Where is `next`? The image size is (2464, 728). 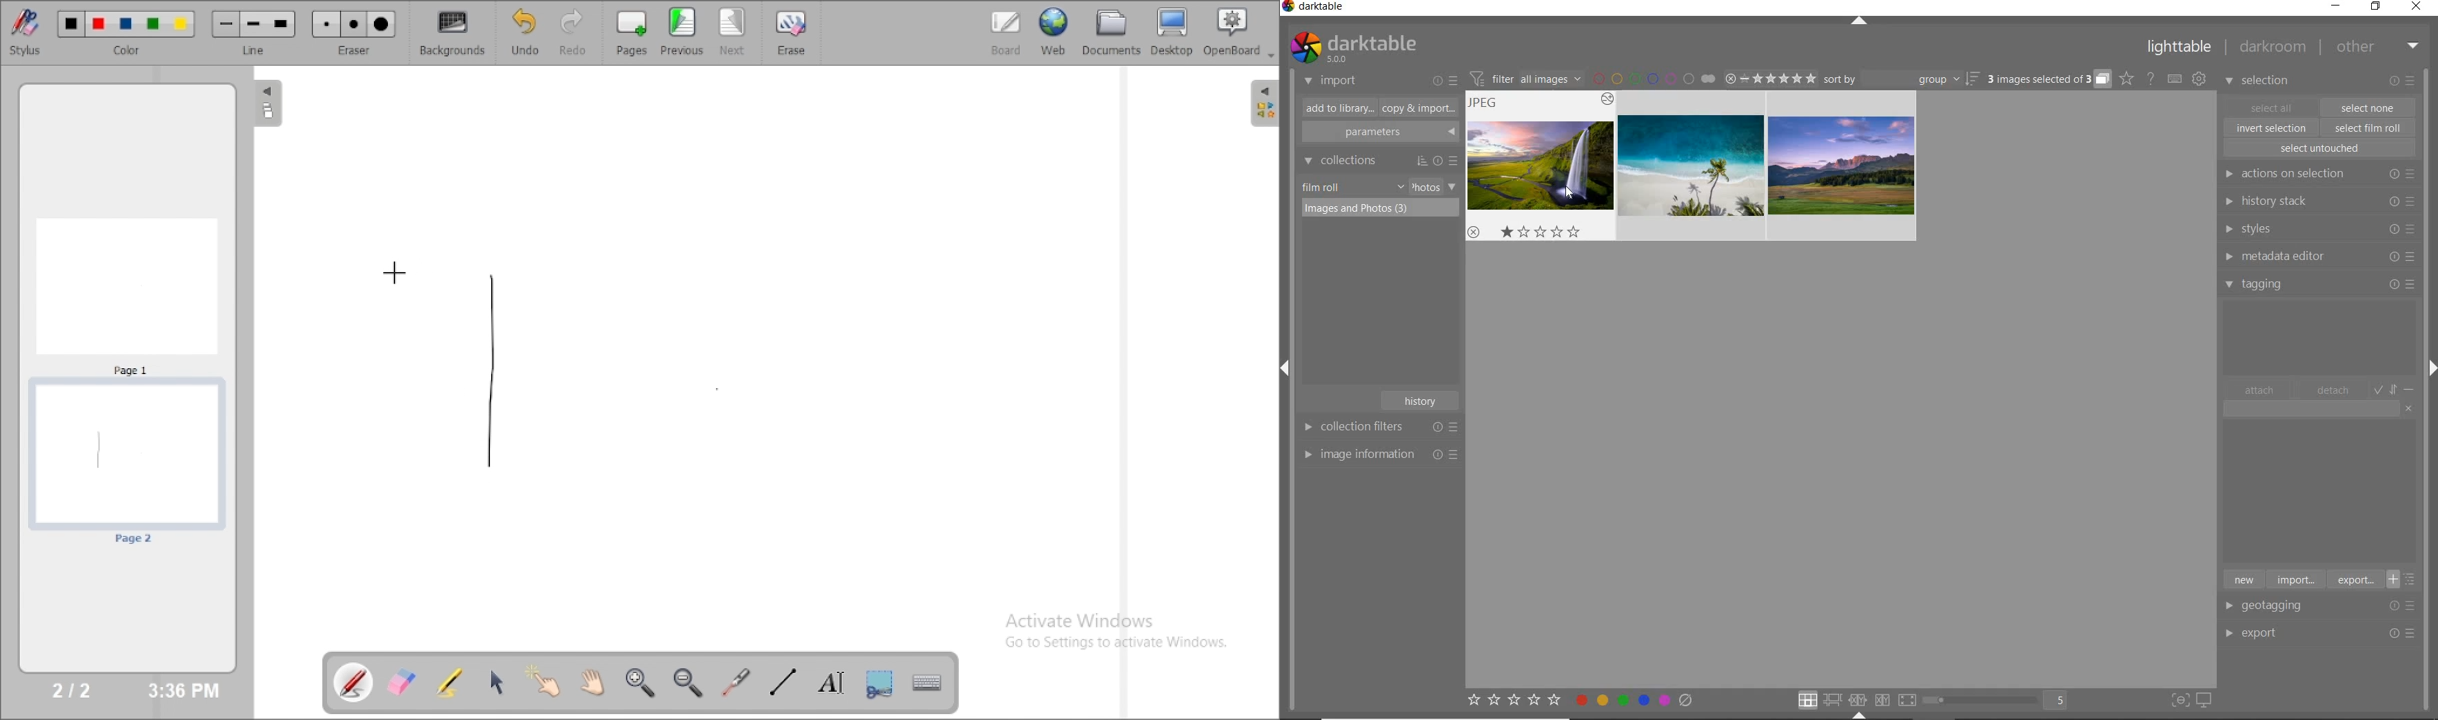
next is located at coordinates (733, 32).